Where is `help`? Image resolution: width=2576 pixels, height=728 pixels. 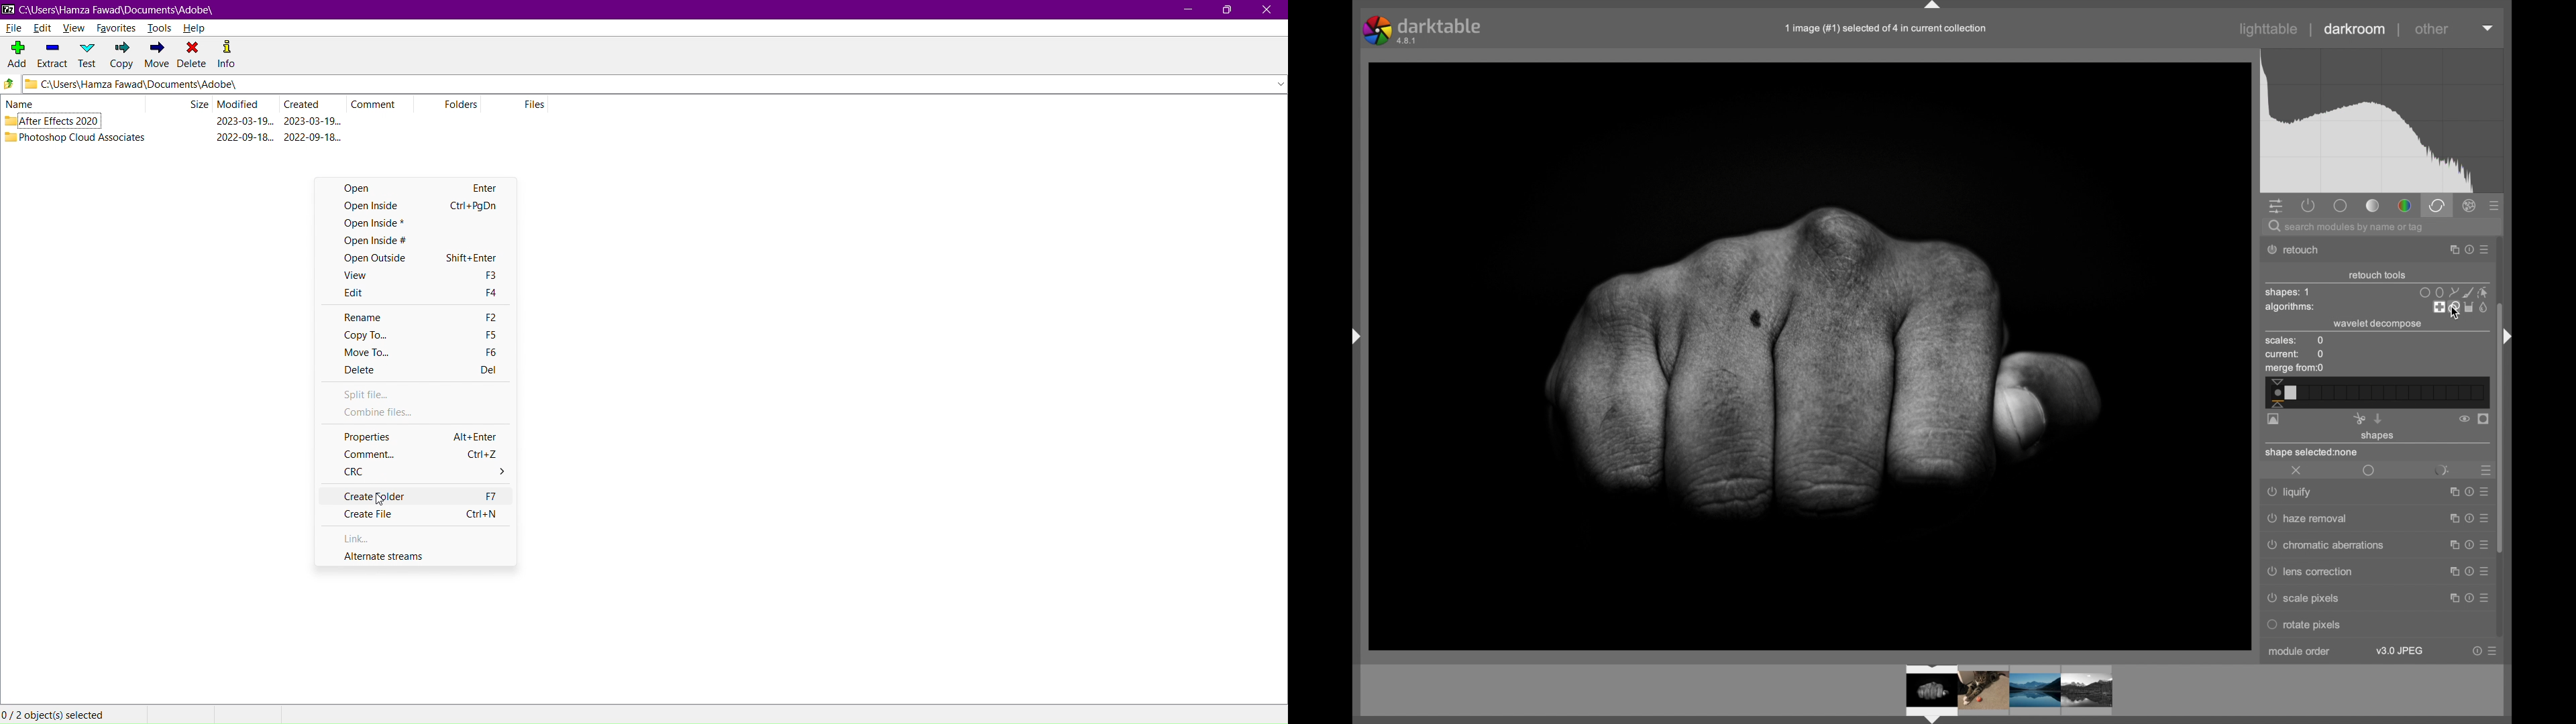 help is located at coordinates (2477, 651).